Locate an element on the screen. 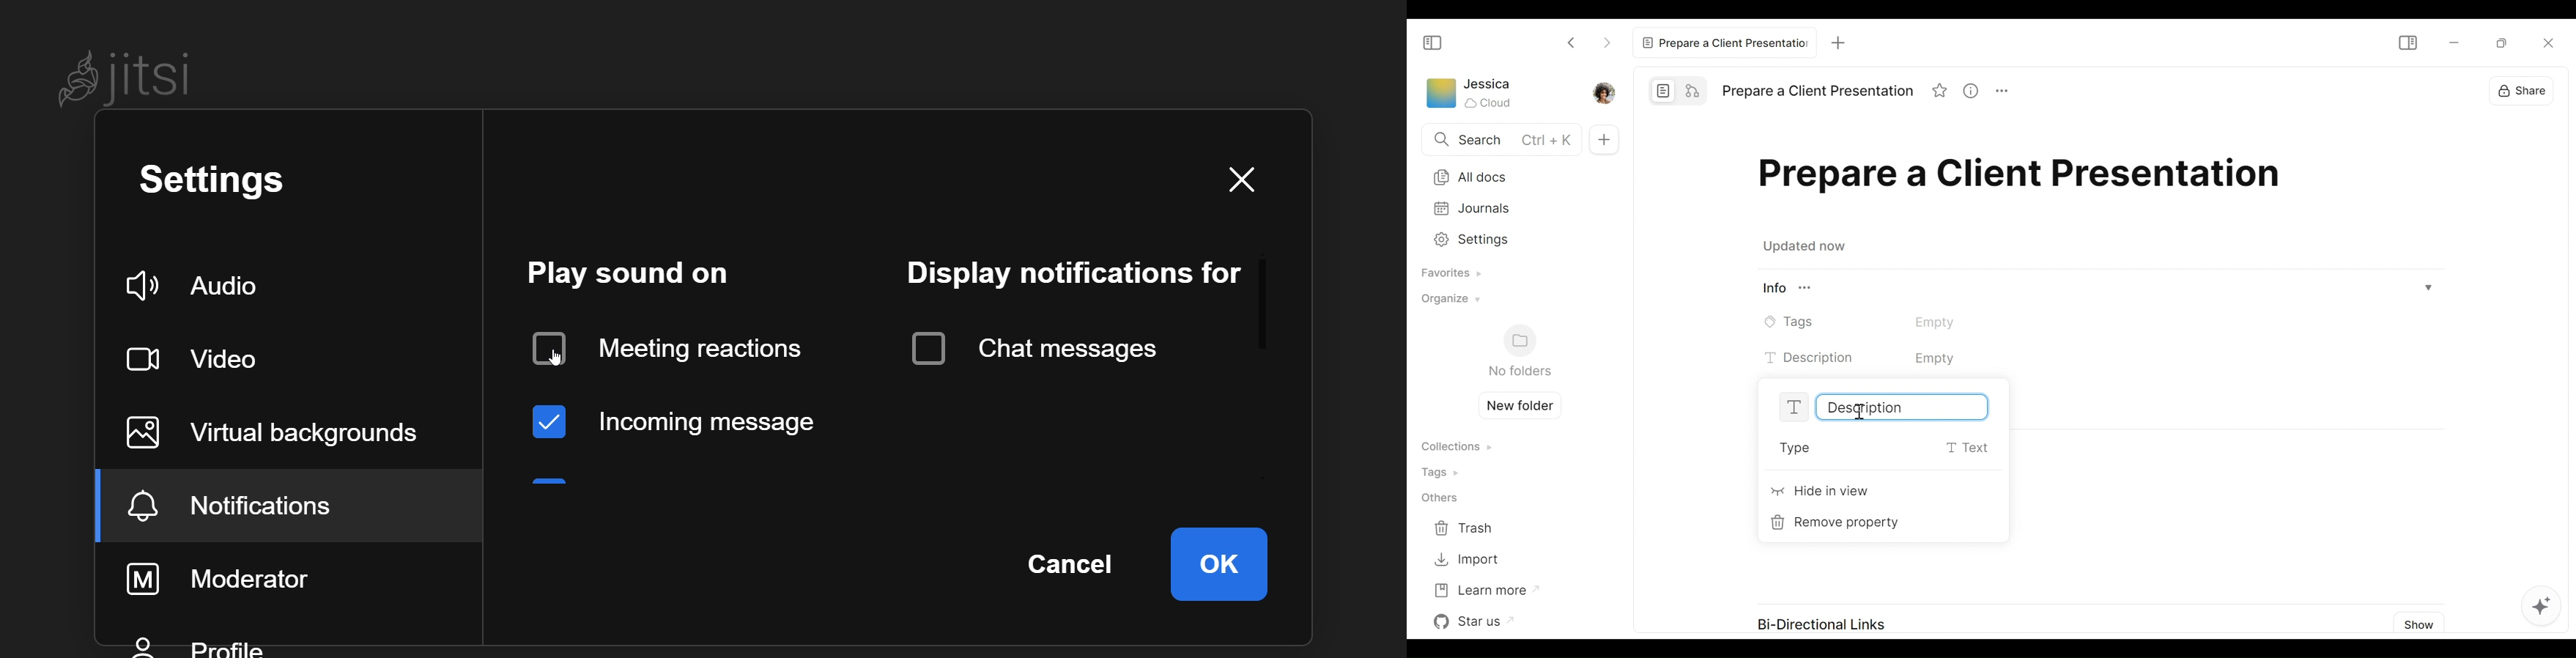 The height and width of the screenshot is (672, 2576). Star us is located at coordinates (1477, 621).